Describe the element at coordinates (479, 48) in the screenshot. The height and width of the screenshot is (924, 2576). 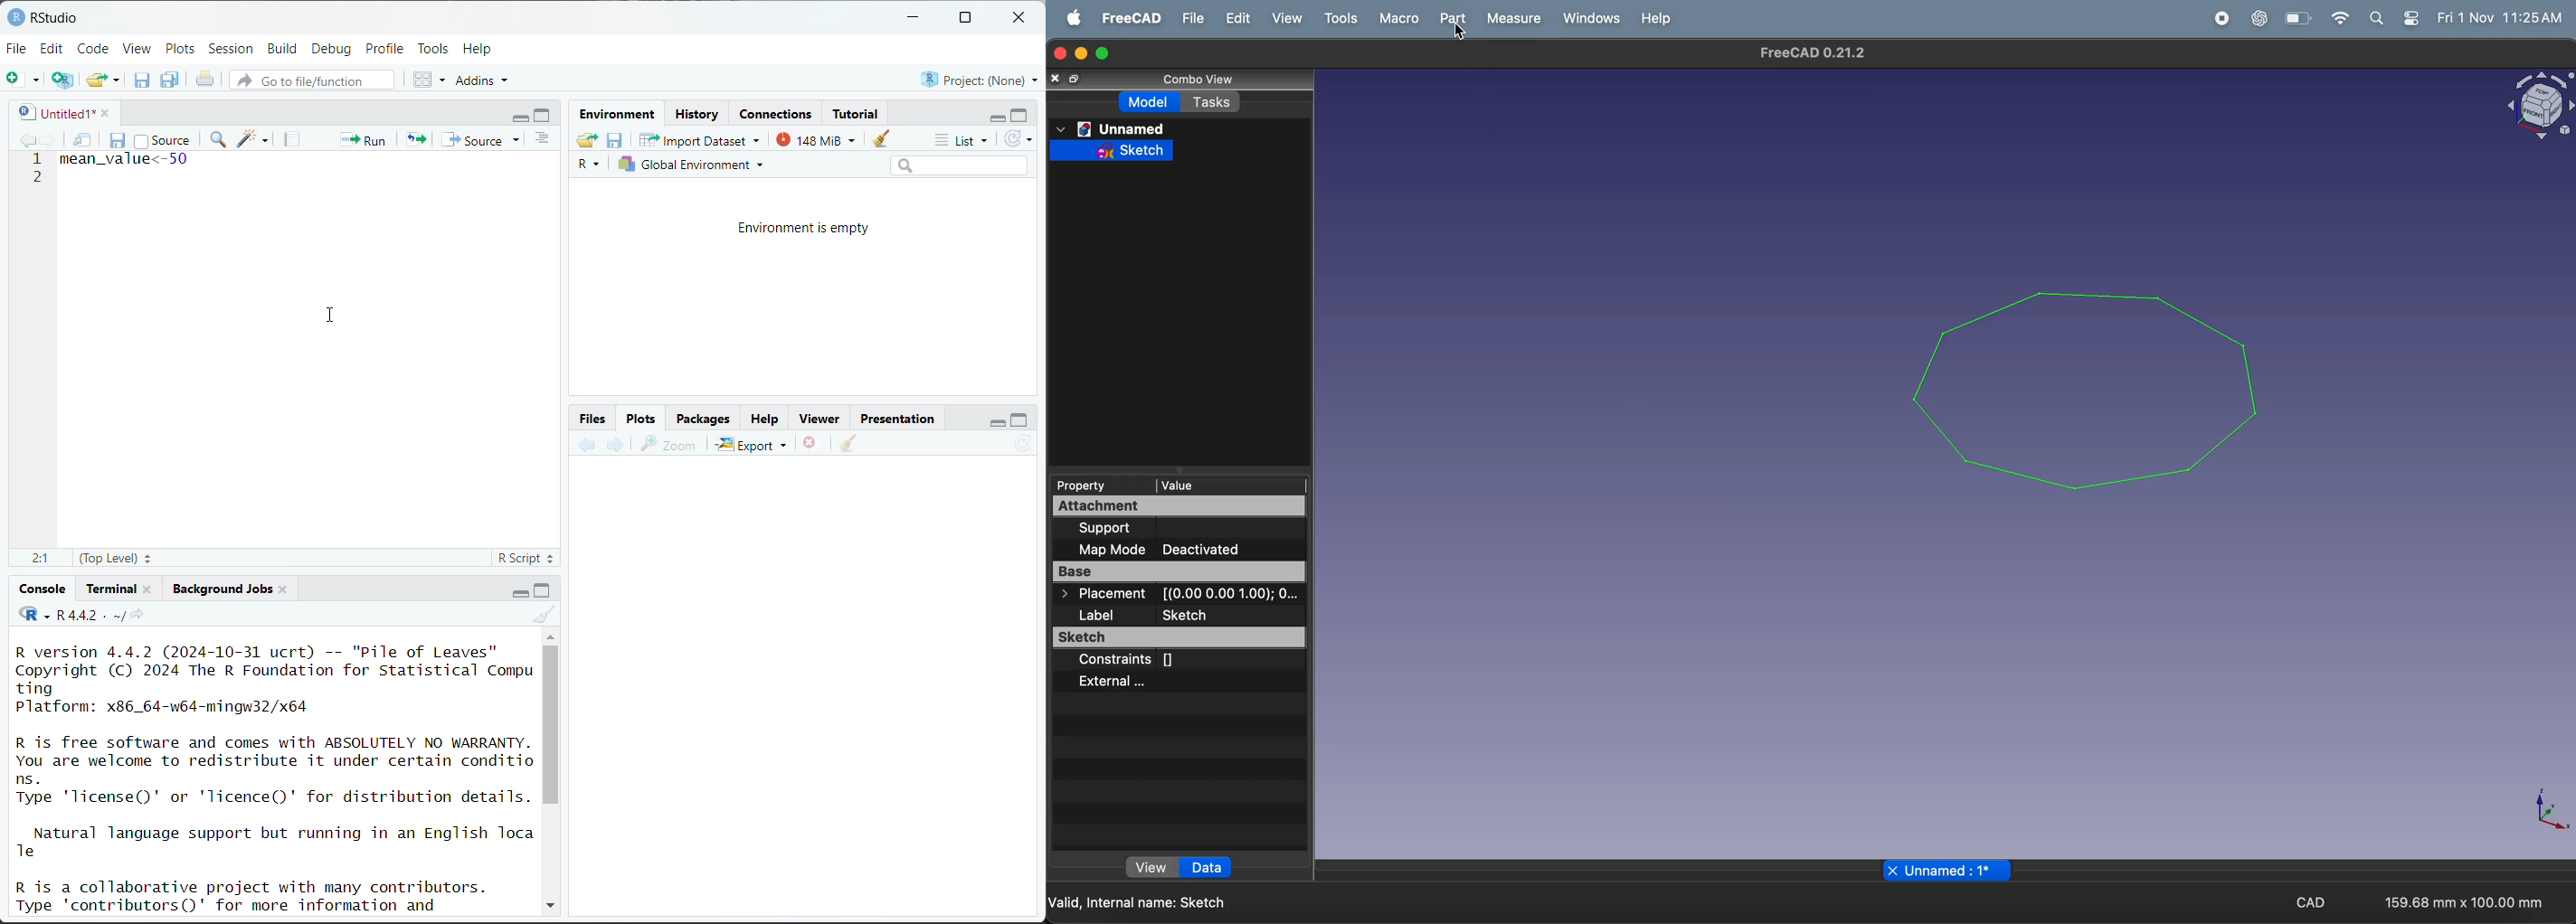
I see `Help` at that location.